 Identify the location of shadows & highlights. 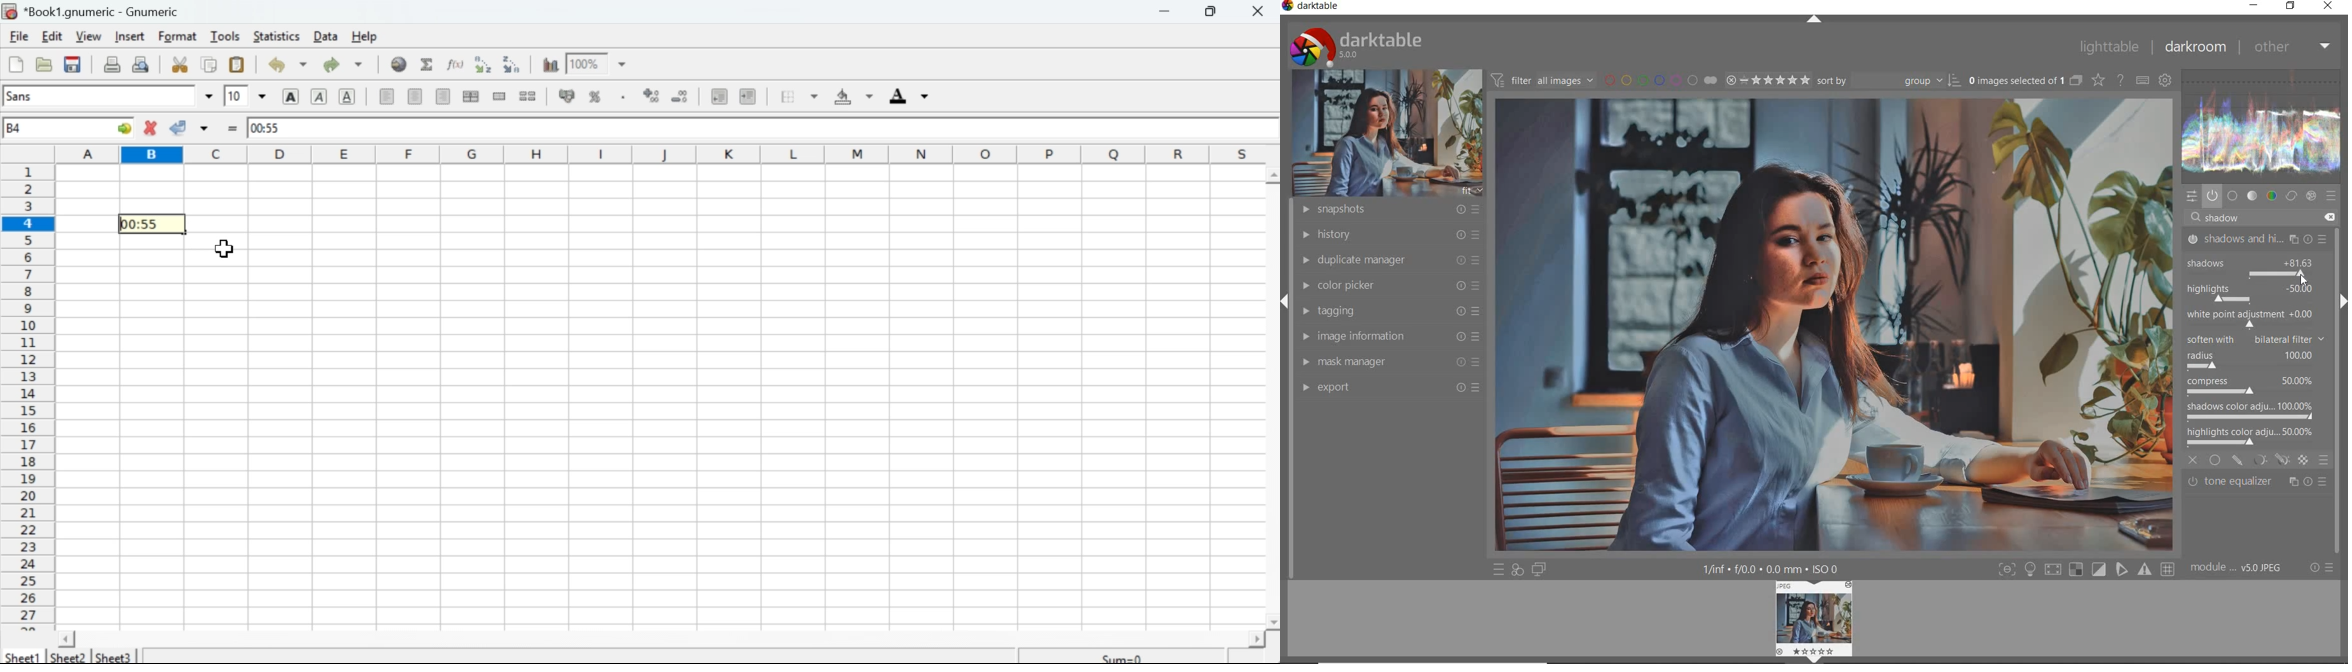
(2258, 239).